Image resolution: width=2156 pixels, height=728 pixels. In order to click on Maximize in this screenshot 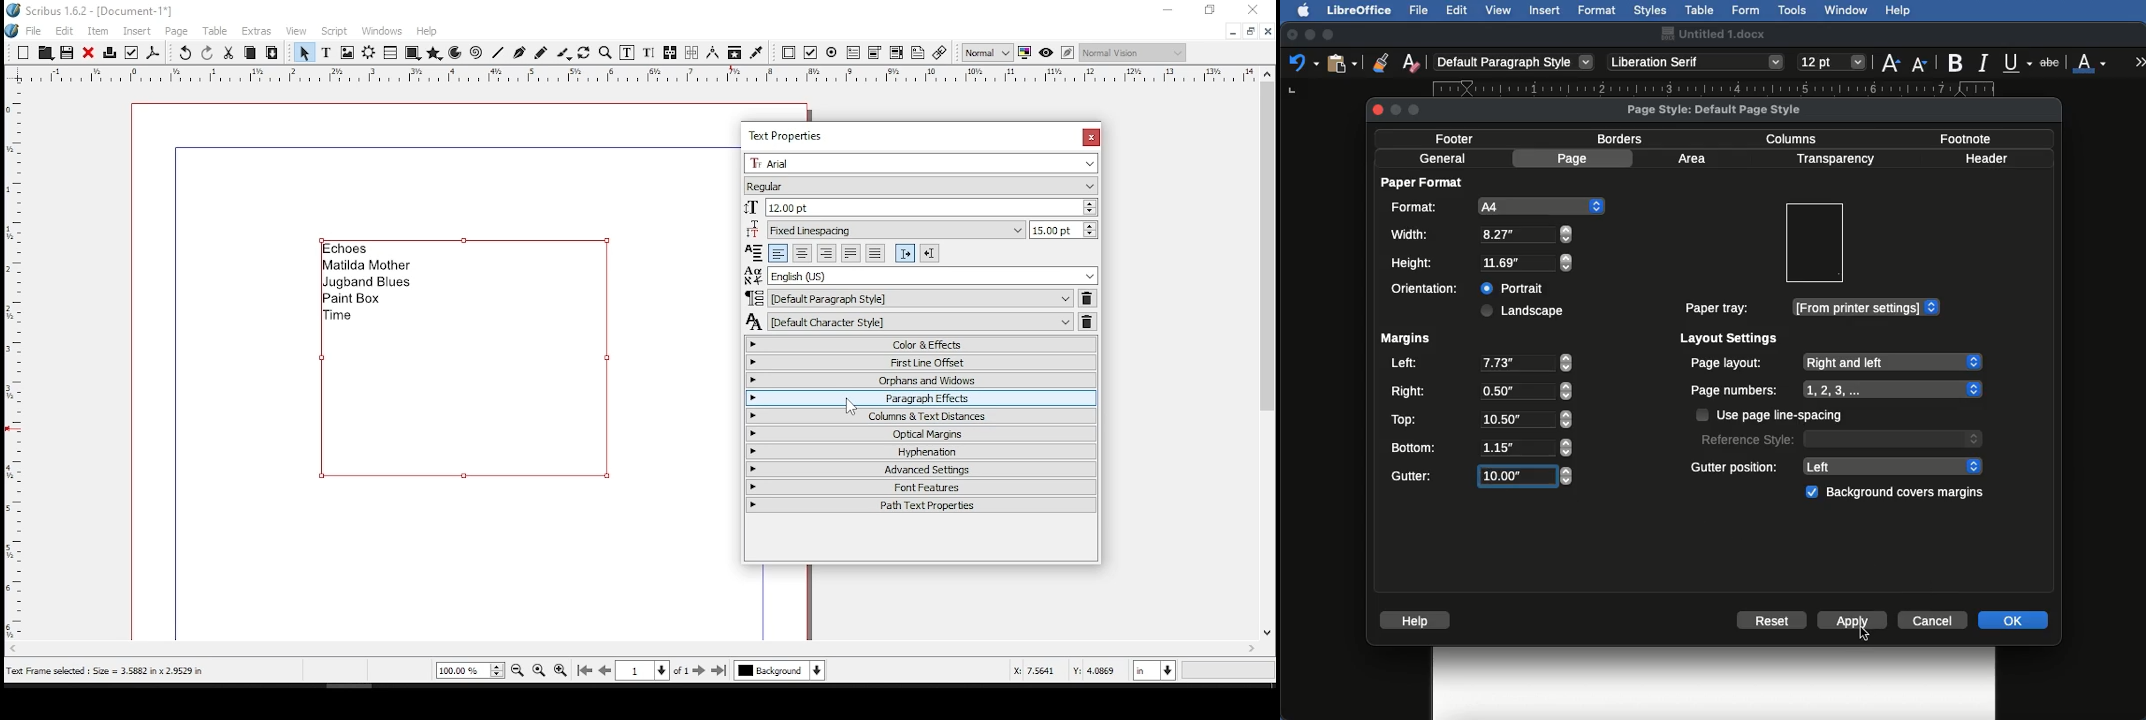, I will do `click(1330, 34)`.